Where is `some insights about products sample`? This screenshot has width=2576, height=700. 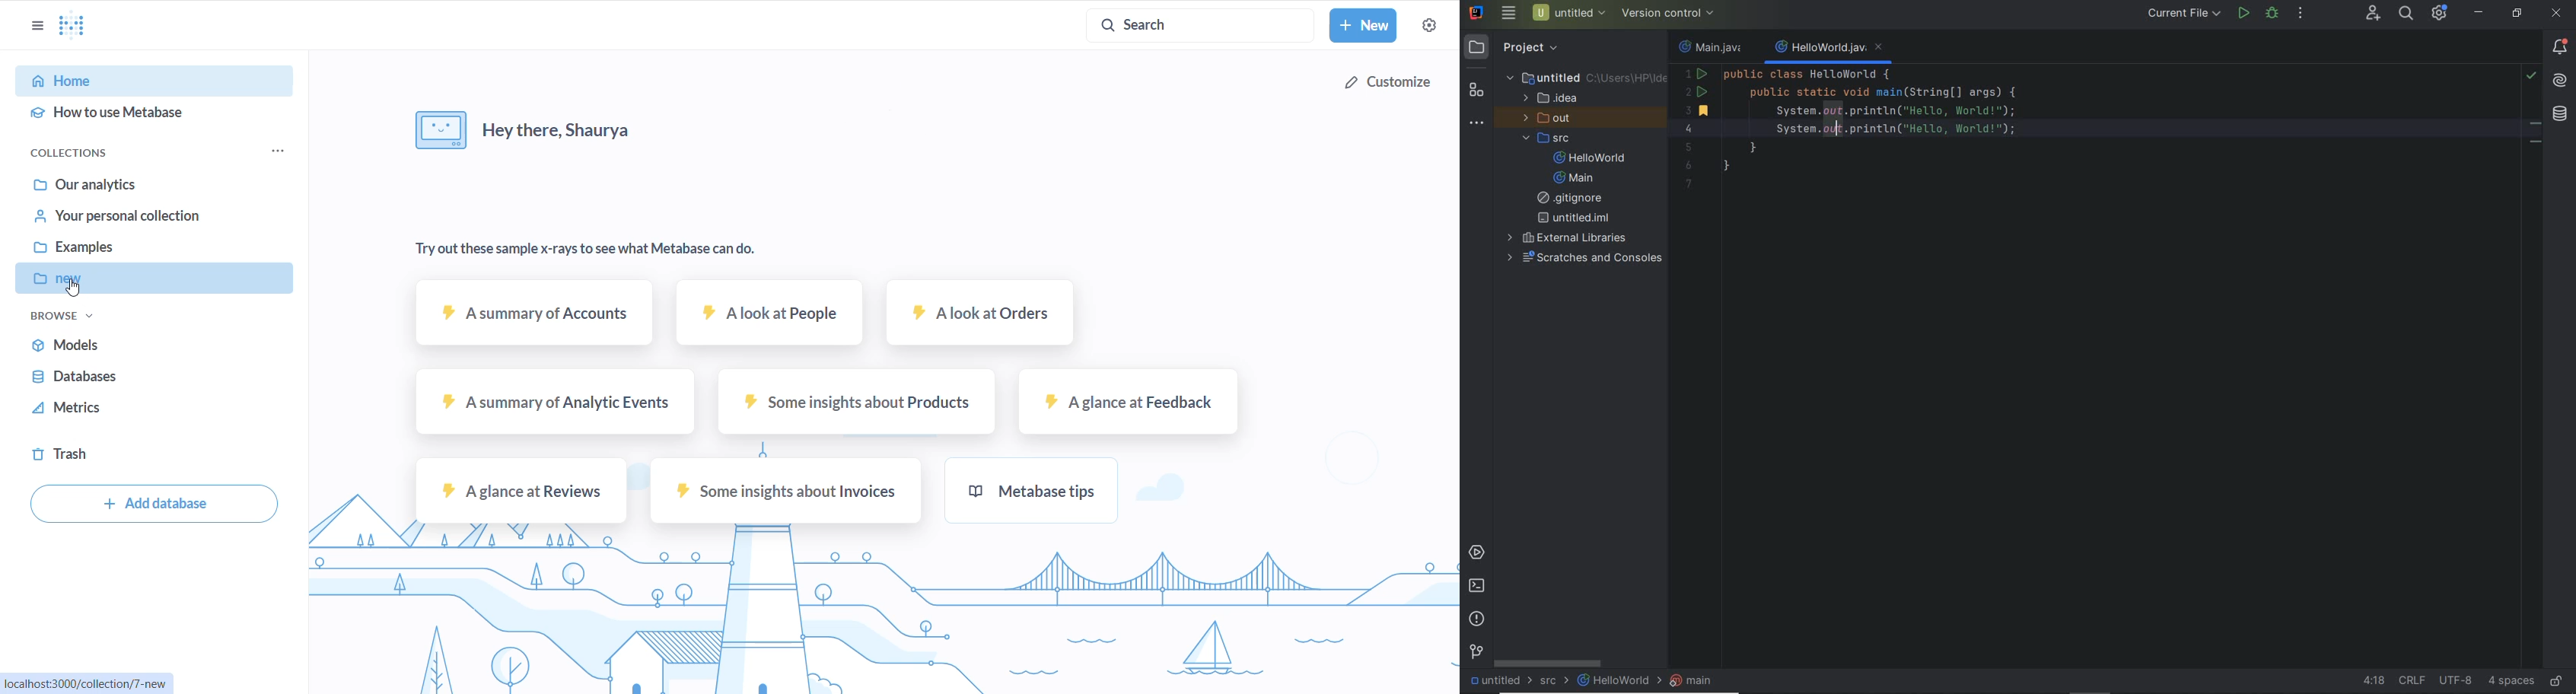 some insights about products sample is located at coordinates (855, 409).